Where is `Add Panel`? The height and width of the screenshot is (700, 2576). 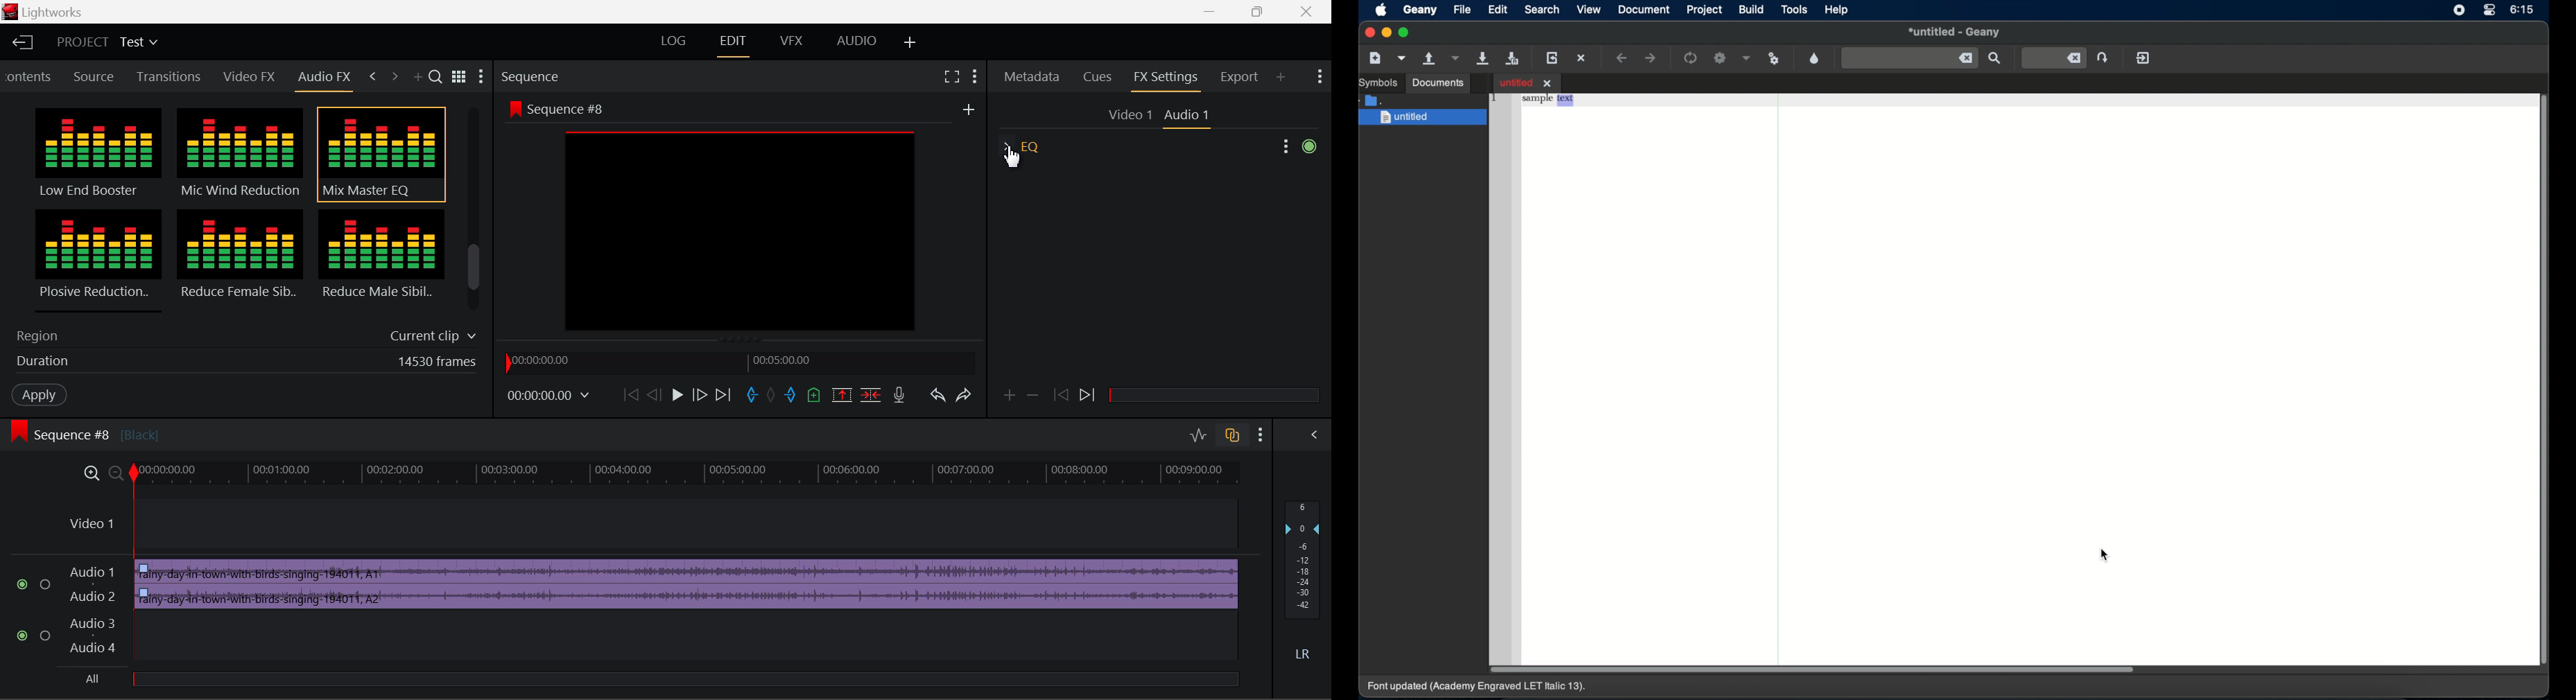 Add Panel is located at coordinates (1281, 78).